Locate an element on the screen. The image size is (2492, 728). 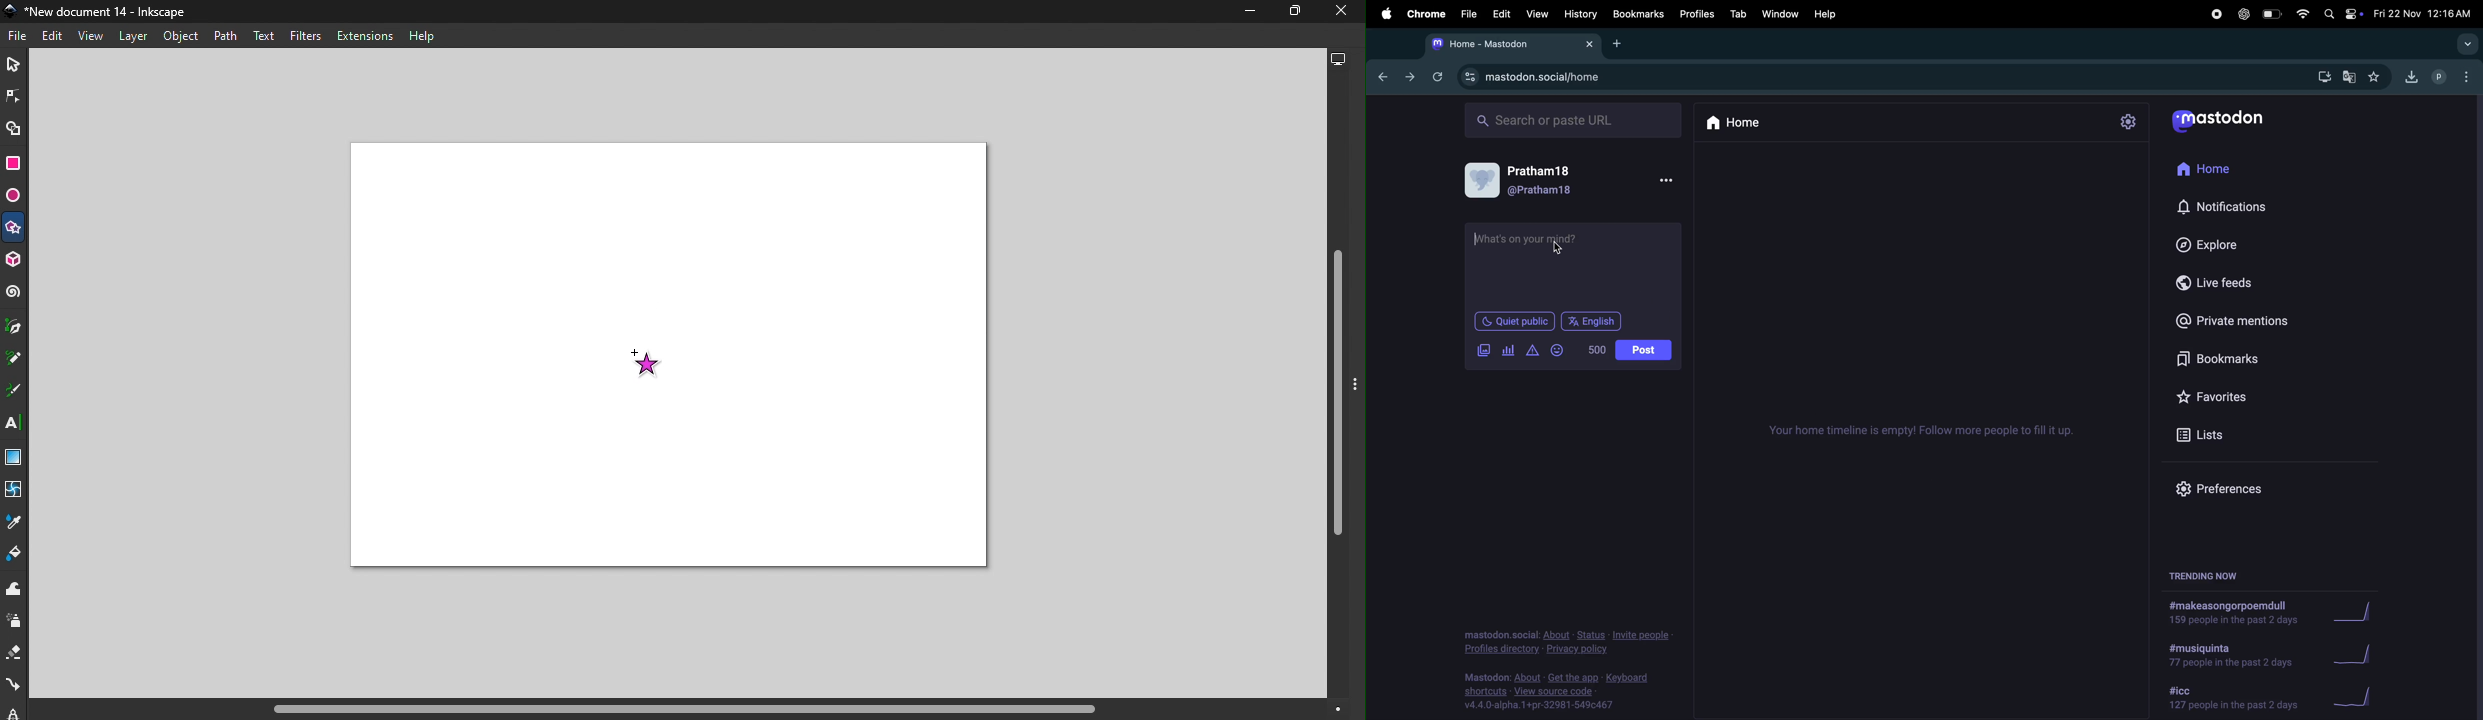
View is located at coordinates (93, 36).